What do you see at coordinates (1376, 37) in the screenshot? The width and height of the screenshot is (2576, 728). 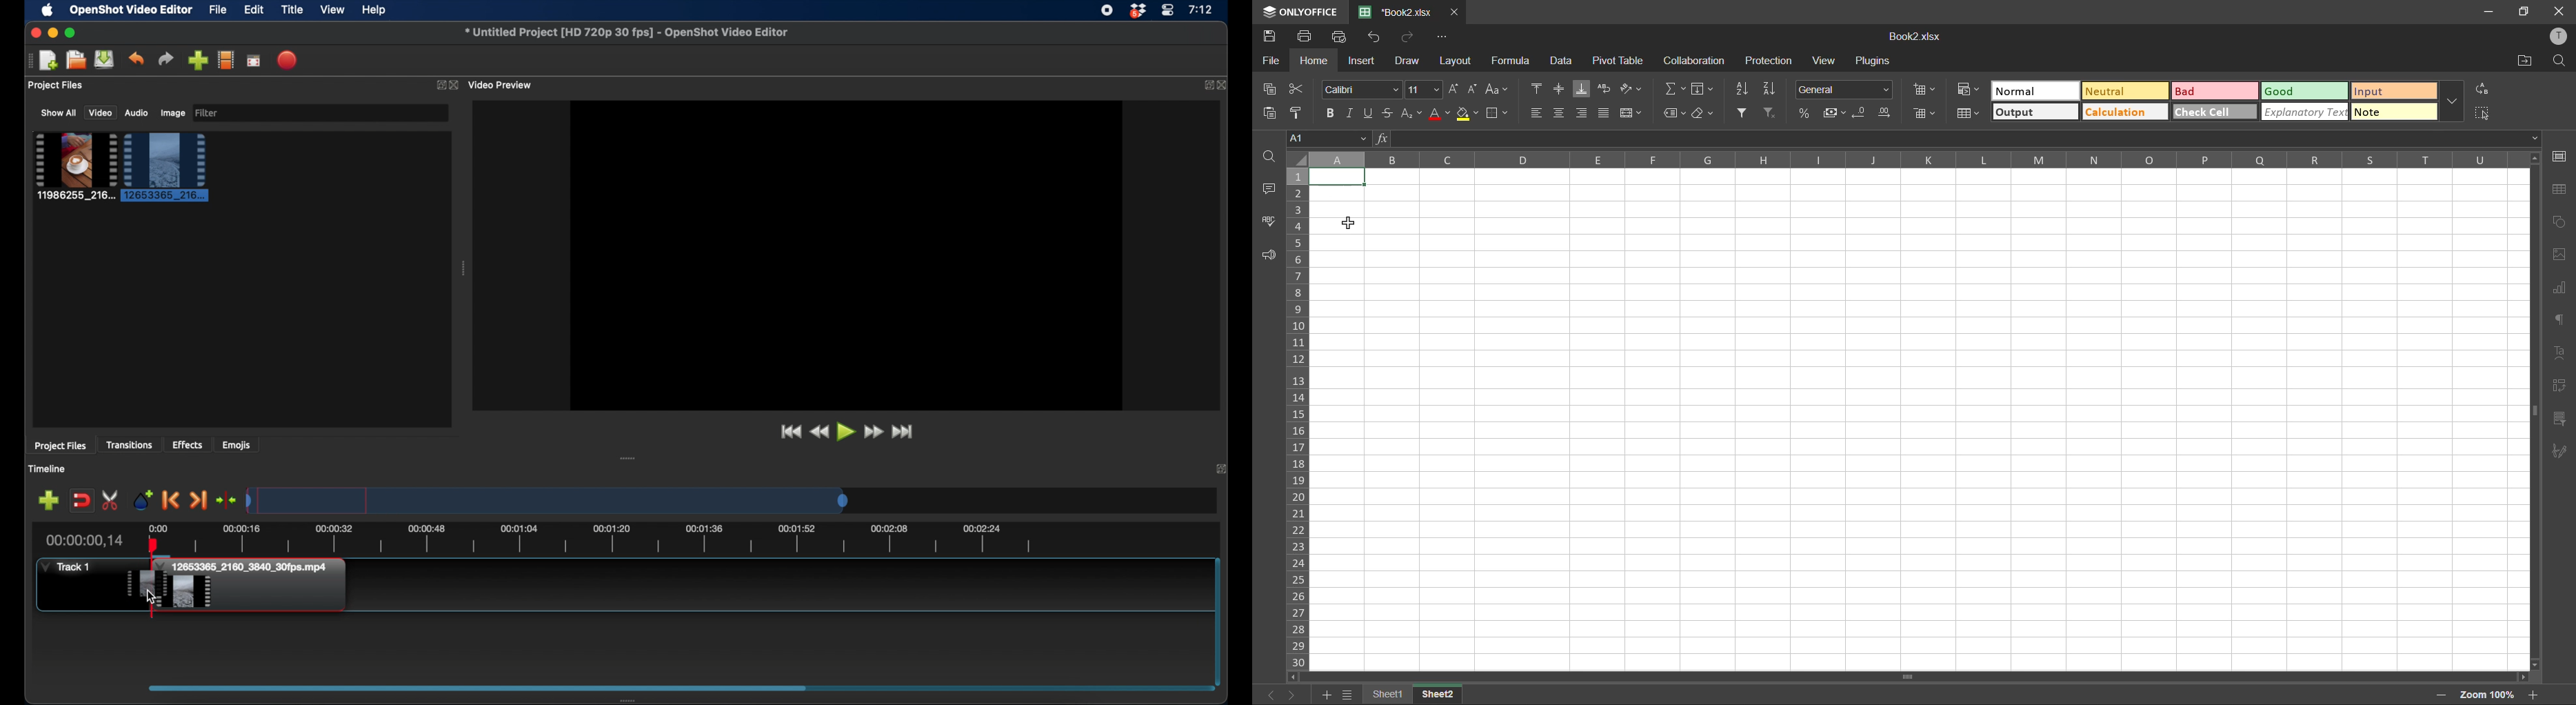 I see `undo` at bounding box center [1376, 37].